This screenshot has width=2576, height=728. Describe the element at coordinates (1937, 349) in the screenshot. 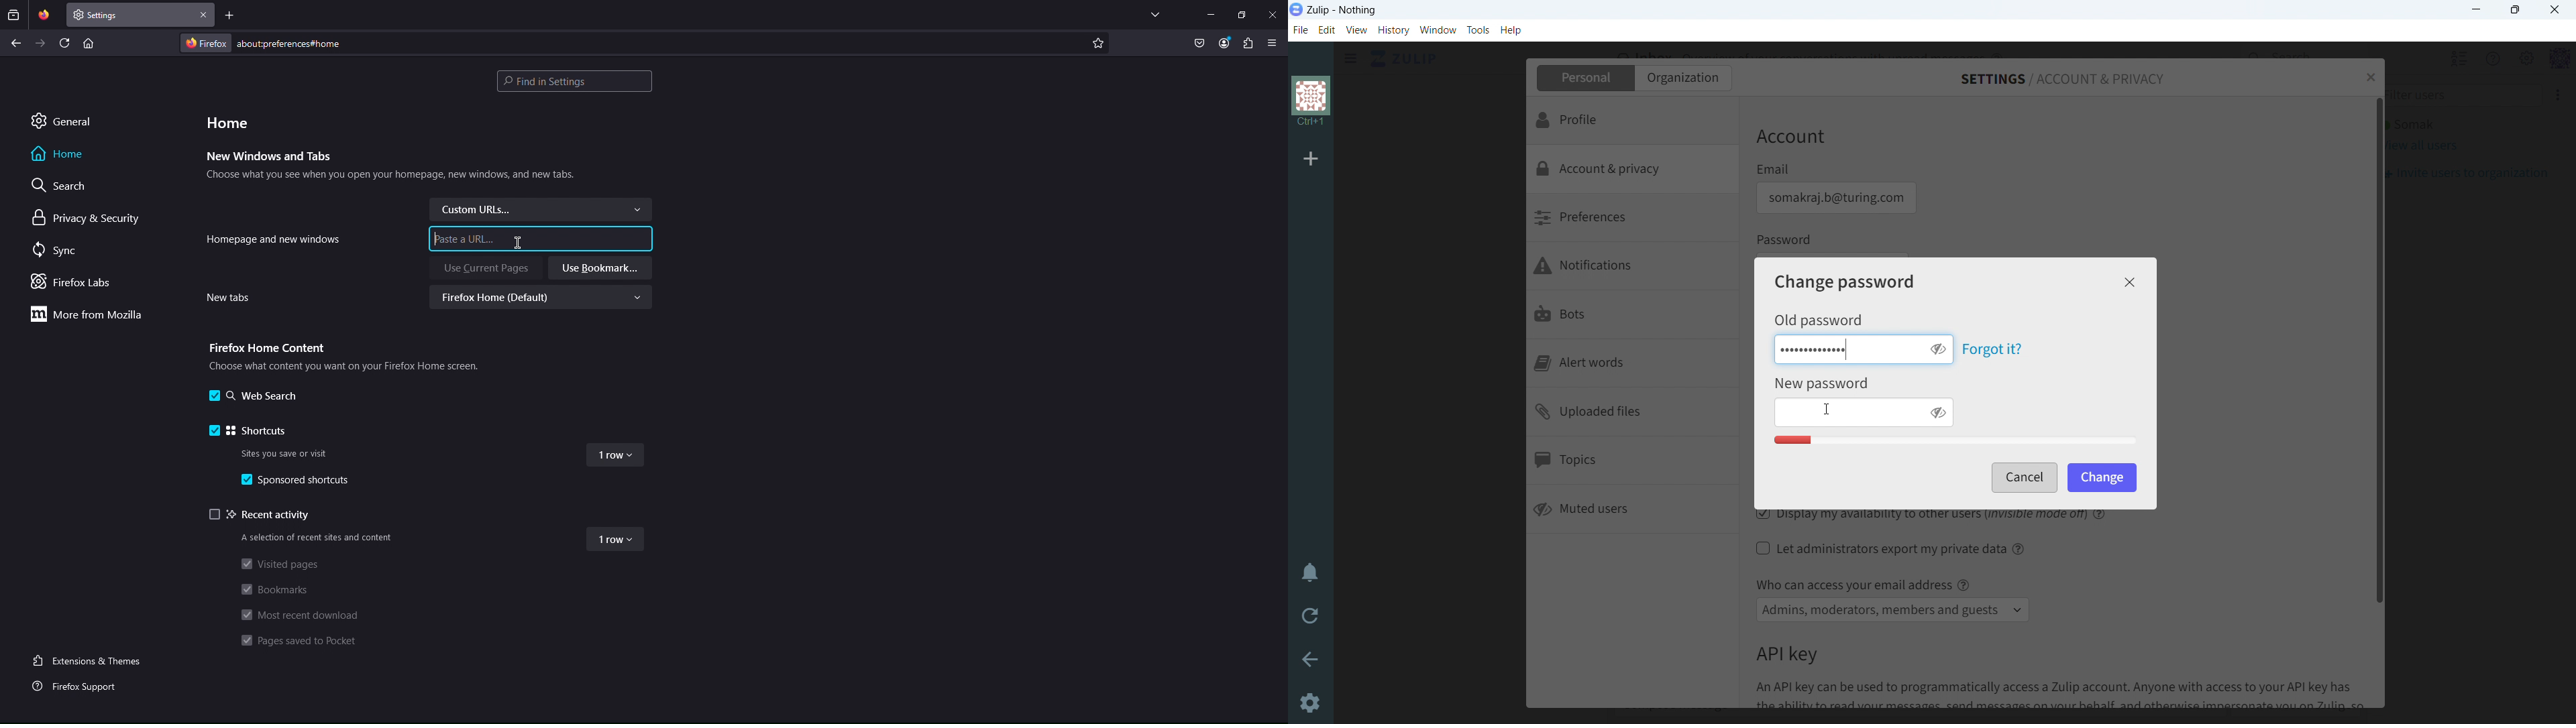

I see `toggle visibility` at that location.